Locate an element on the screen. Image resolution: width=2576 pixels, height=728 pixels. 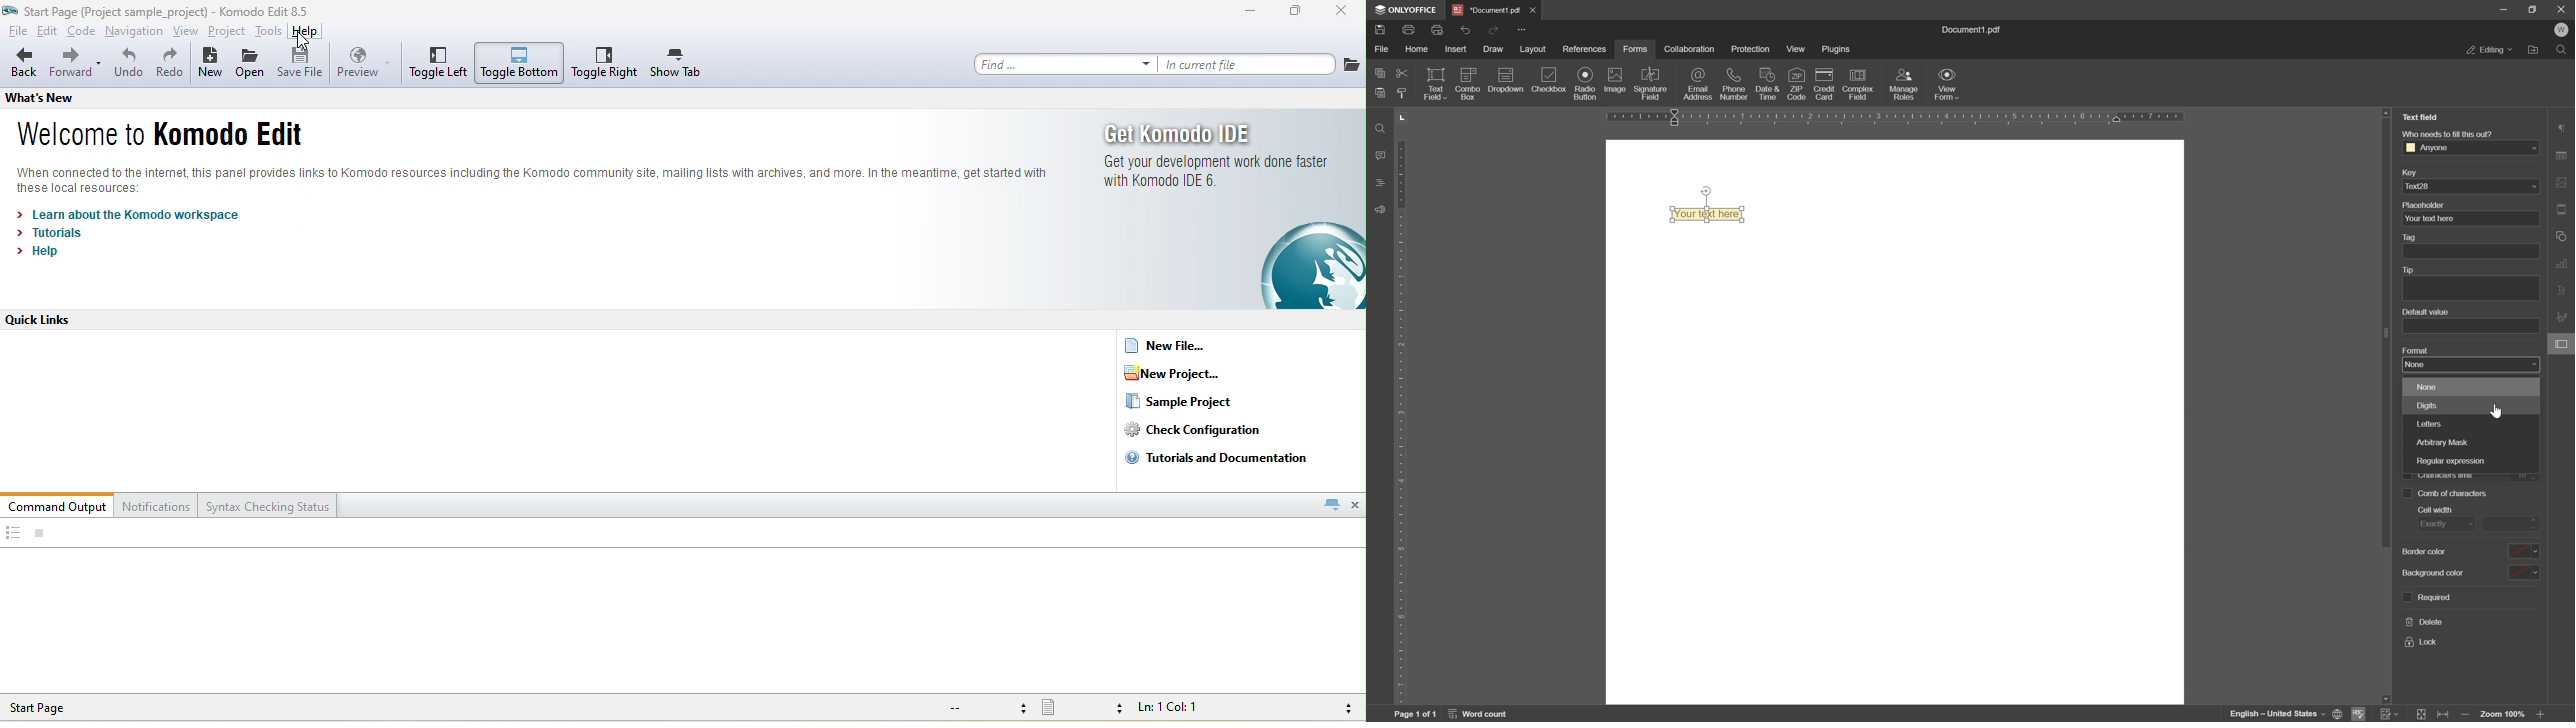
Anyone is located at coordinates (2471, 148).